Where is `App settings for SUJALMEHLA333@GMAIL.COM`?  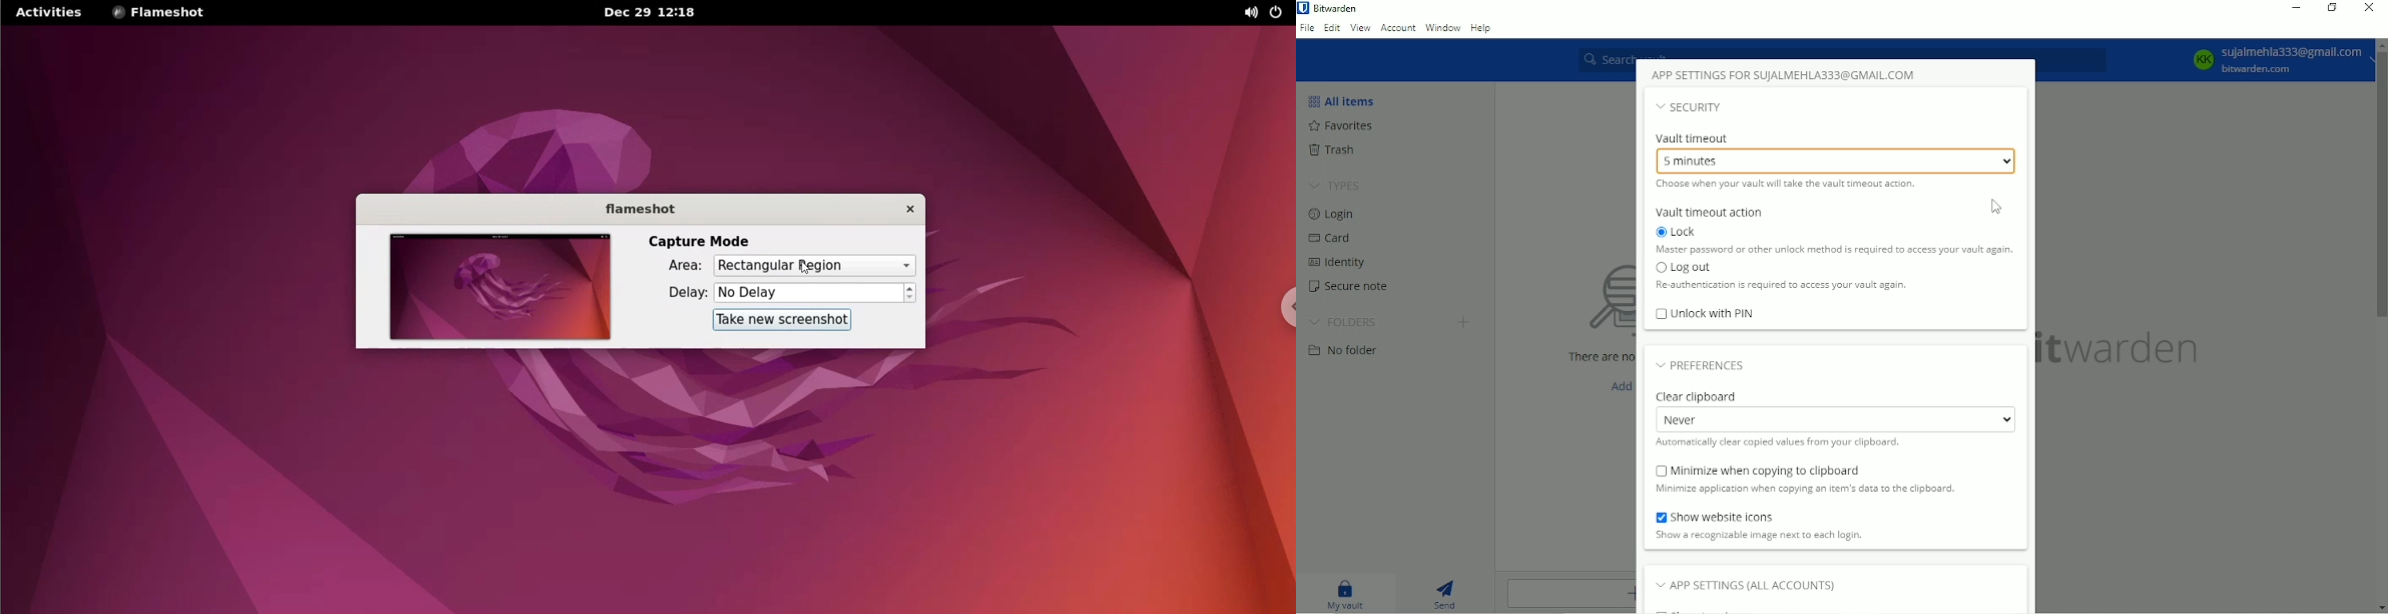
App settings for SUJALMEHLA333@GMAIL.COM is located at coordinates (1786, 75).